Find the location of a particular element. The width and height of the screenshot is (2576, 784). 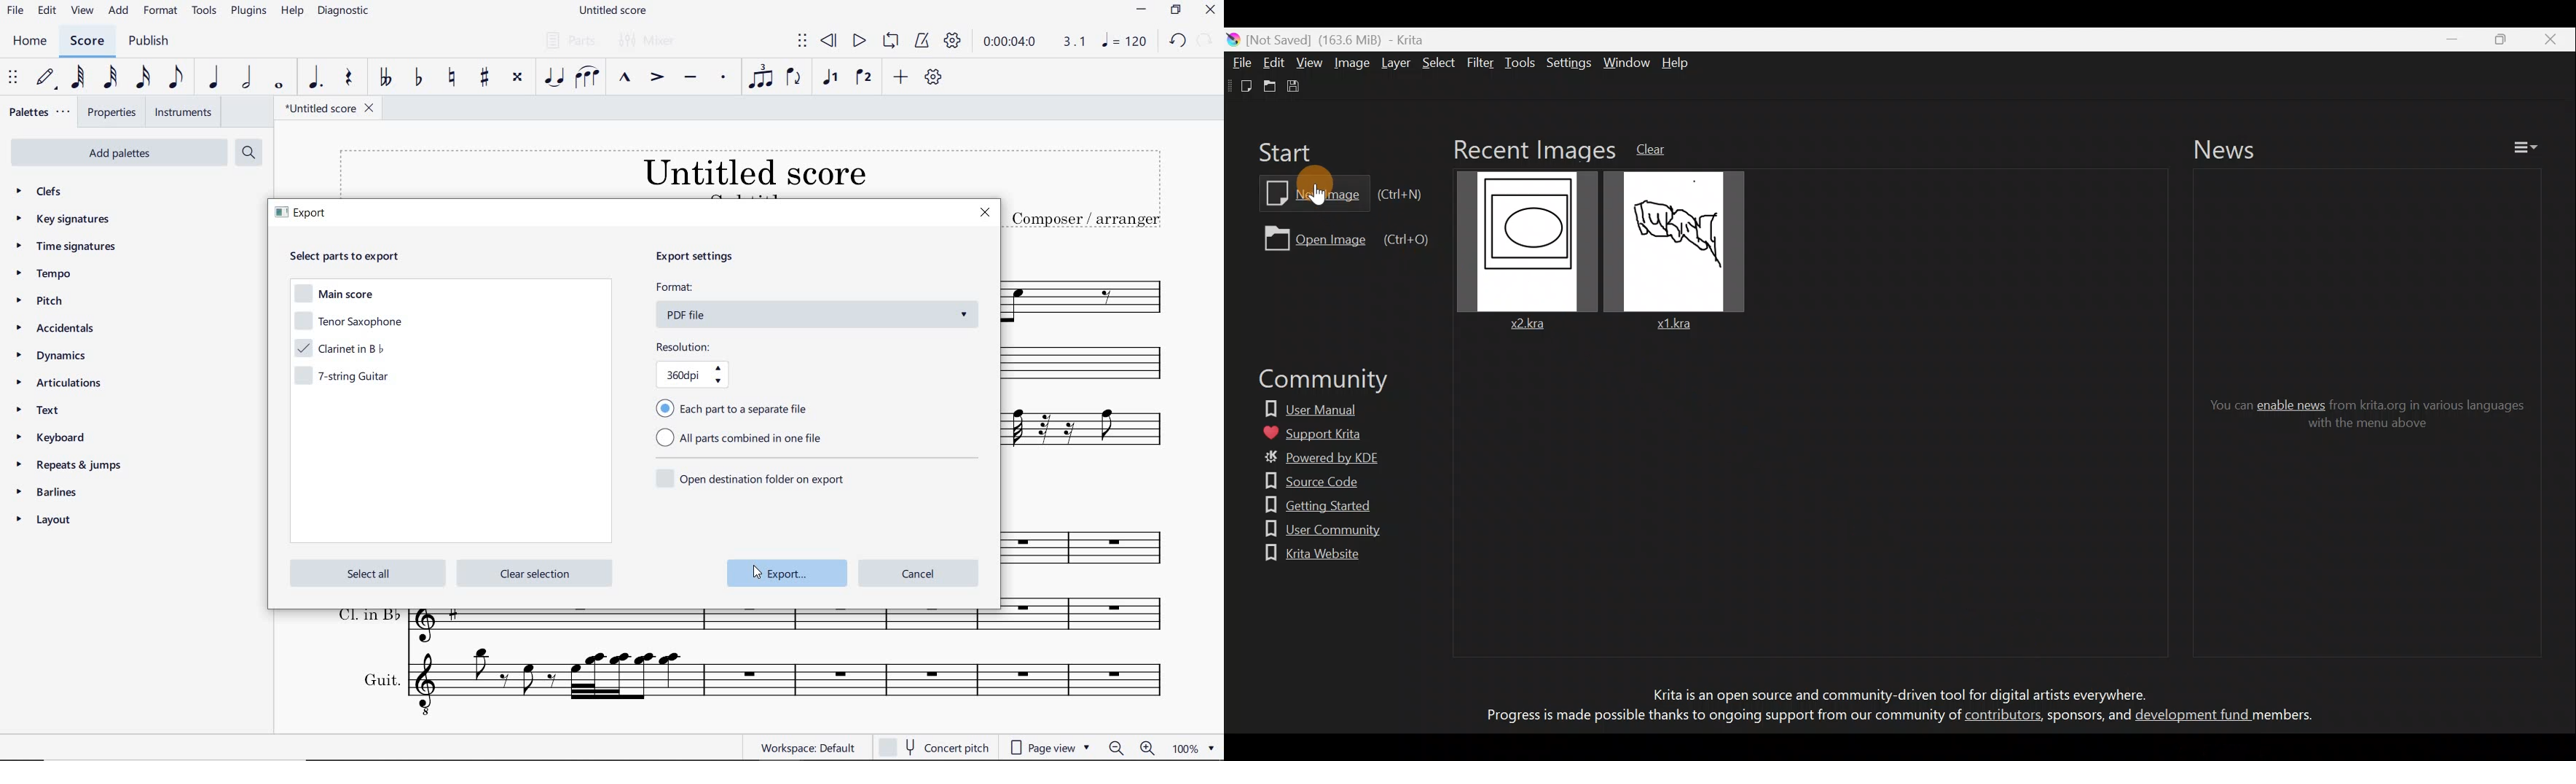

Window is located at coordinates (1626, 61).